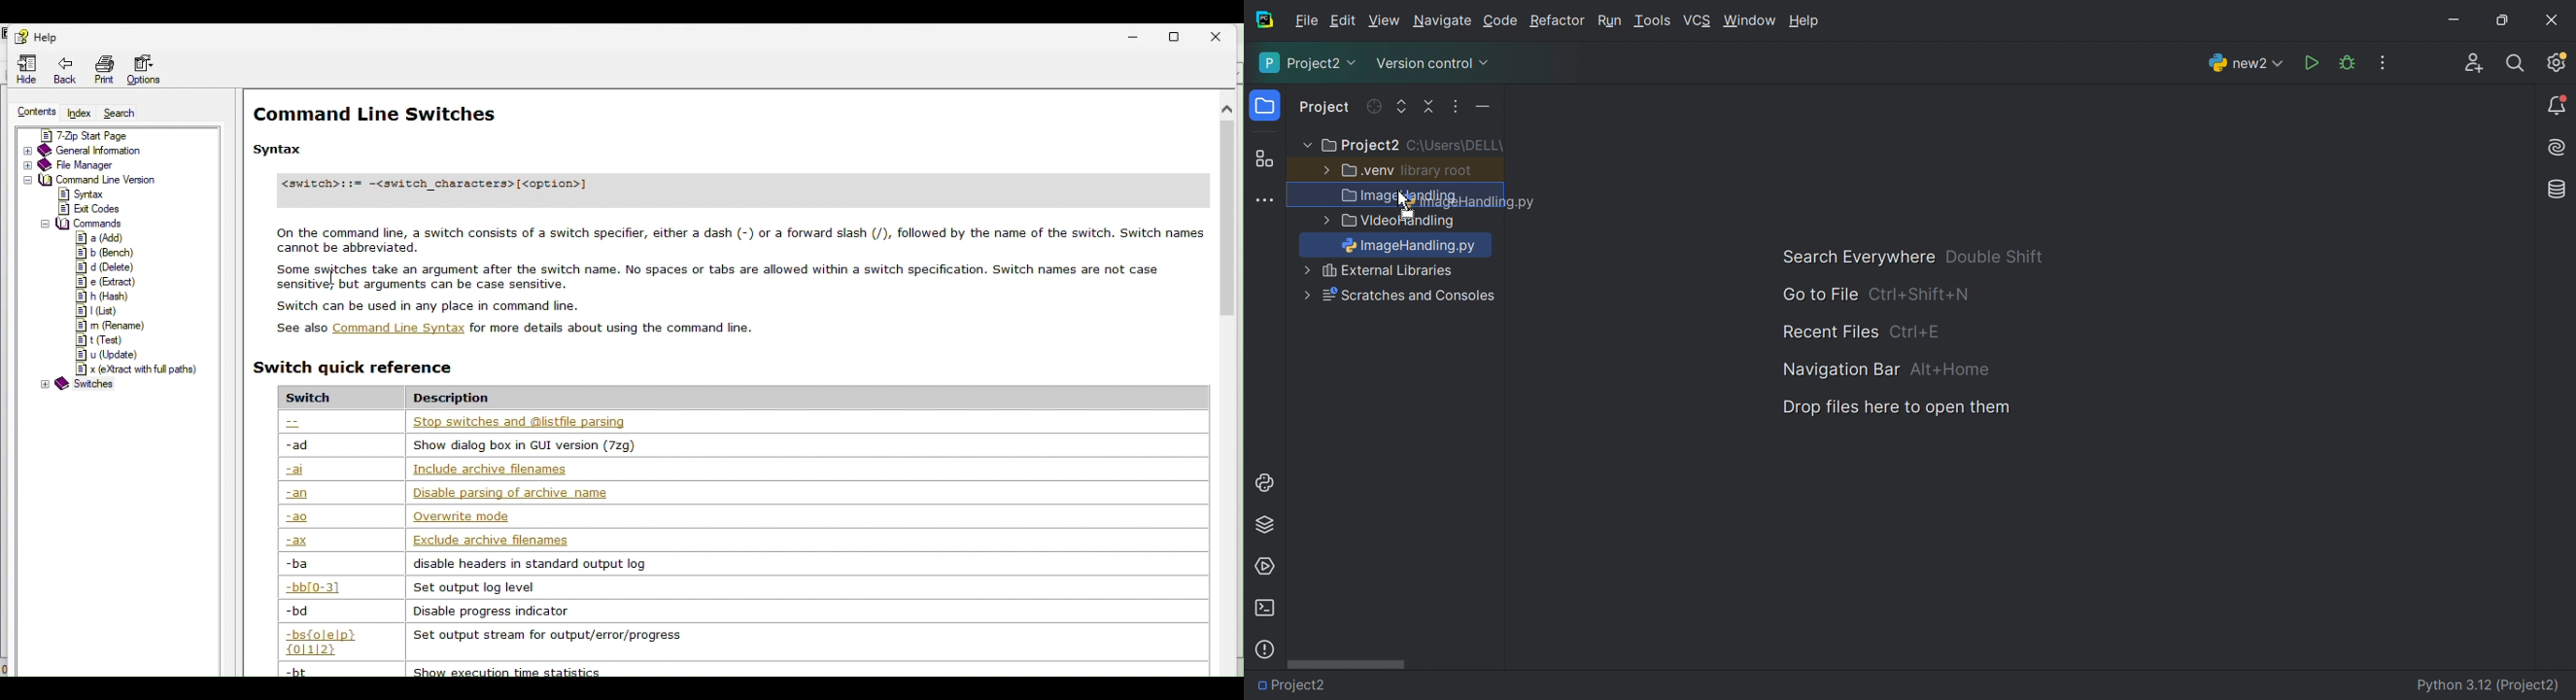 The height and width of the screenshot is (700, 2576). What do you see at coordinates (119, 133) in the screenshot?
I see `7 zip start page` at bounding box center [119, 133].